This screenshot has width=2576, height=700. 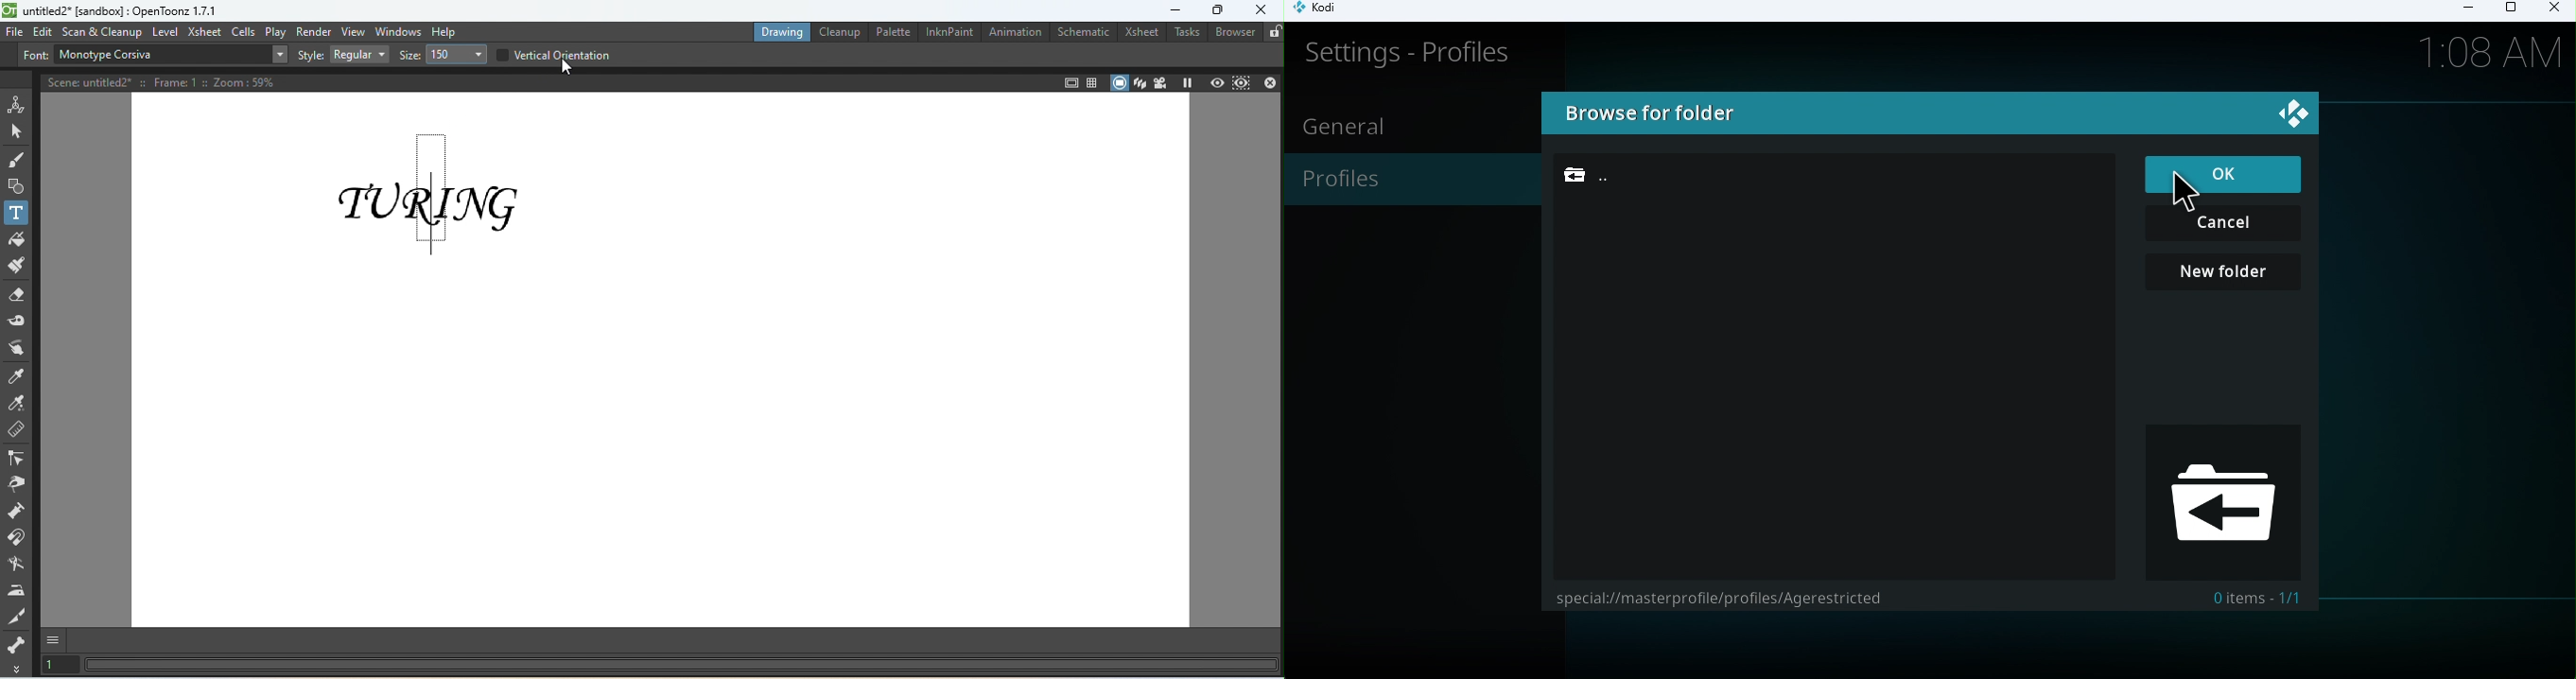 What do you see at coordinates (57, 666) in the screenshot?
I see `Set the current frame` at bounding box center [57, 666].